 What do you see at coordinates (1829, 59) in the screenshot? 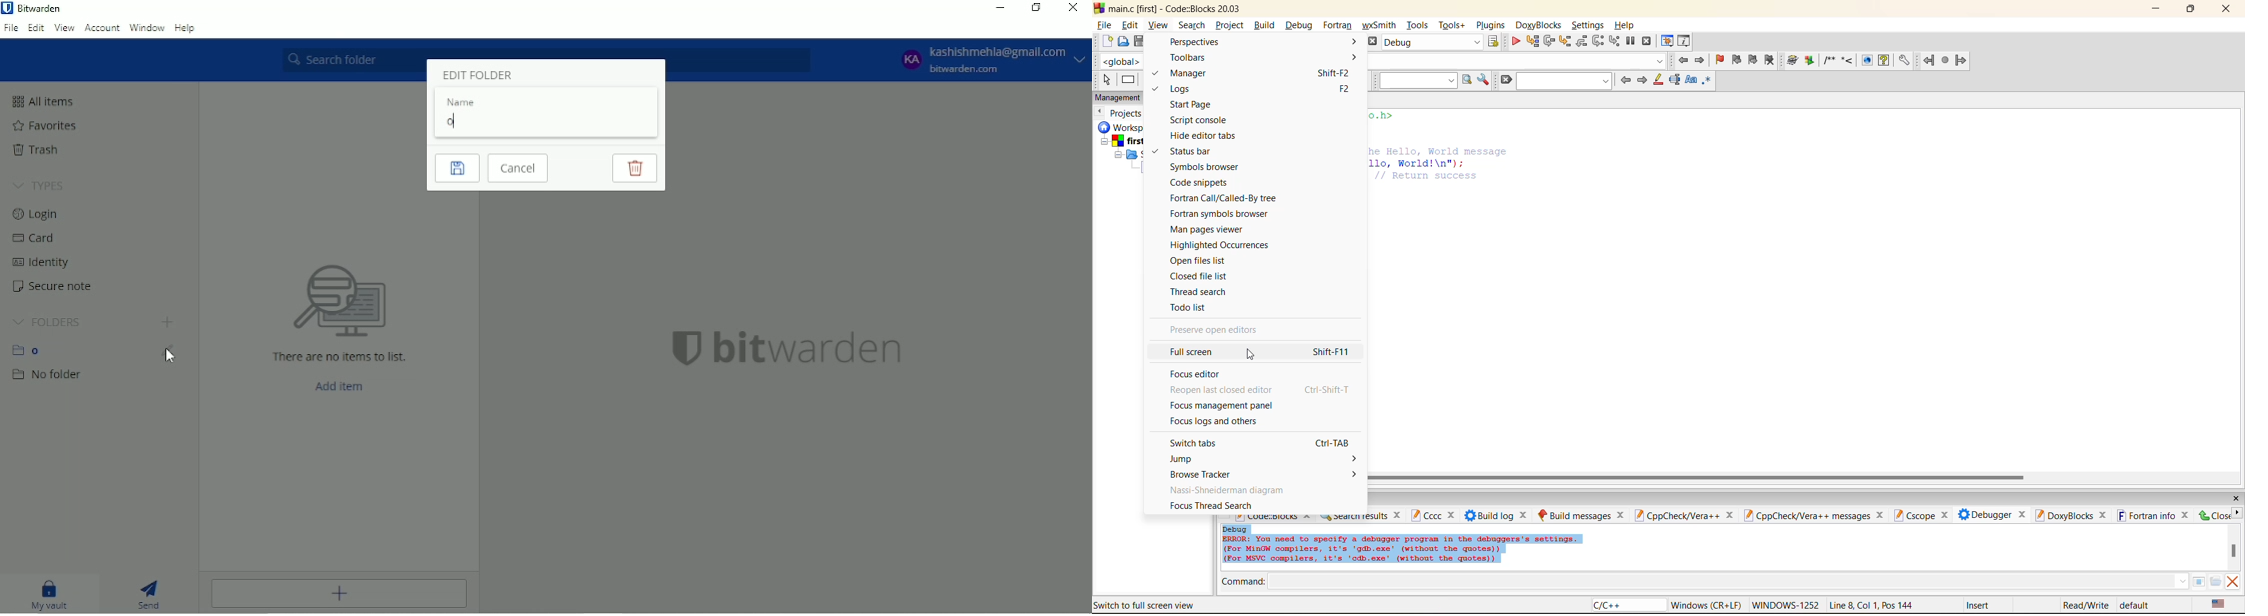
I see `Insert comment block` at bounding box center [1829, 59].